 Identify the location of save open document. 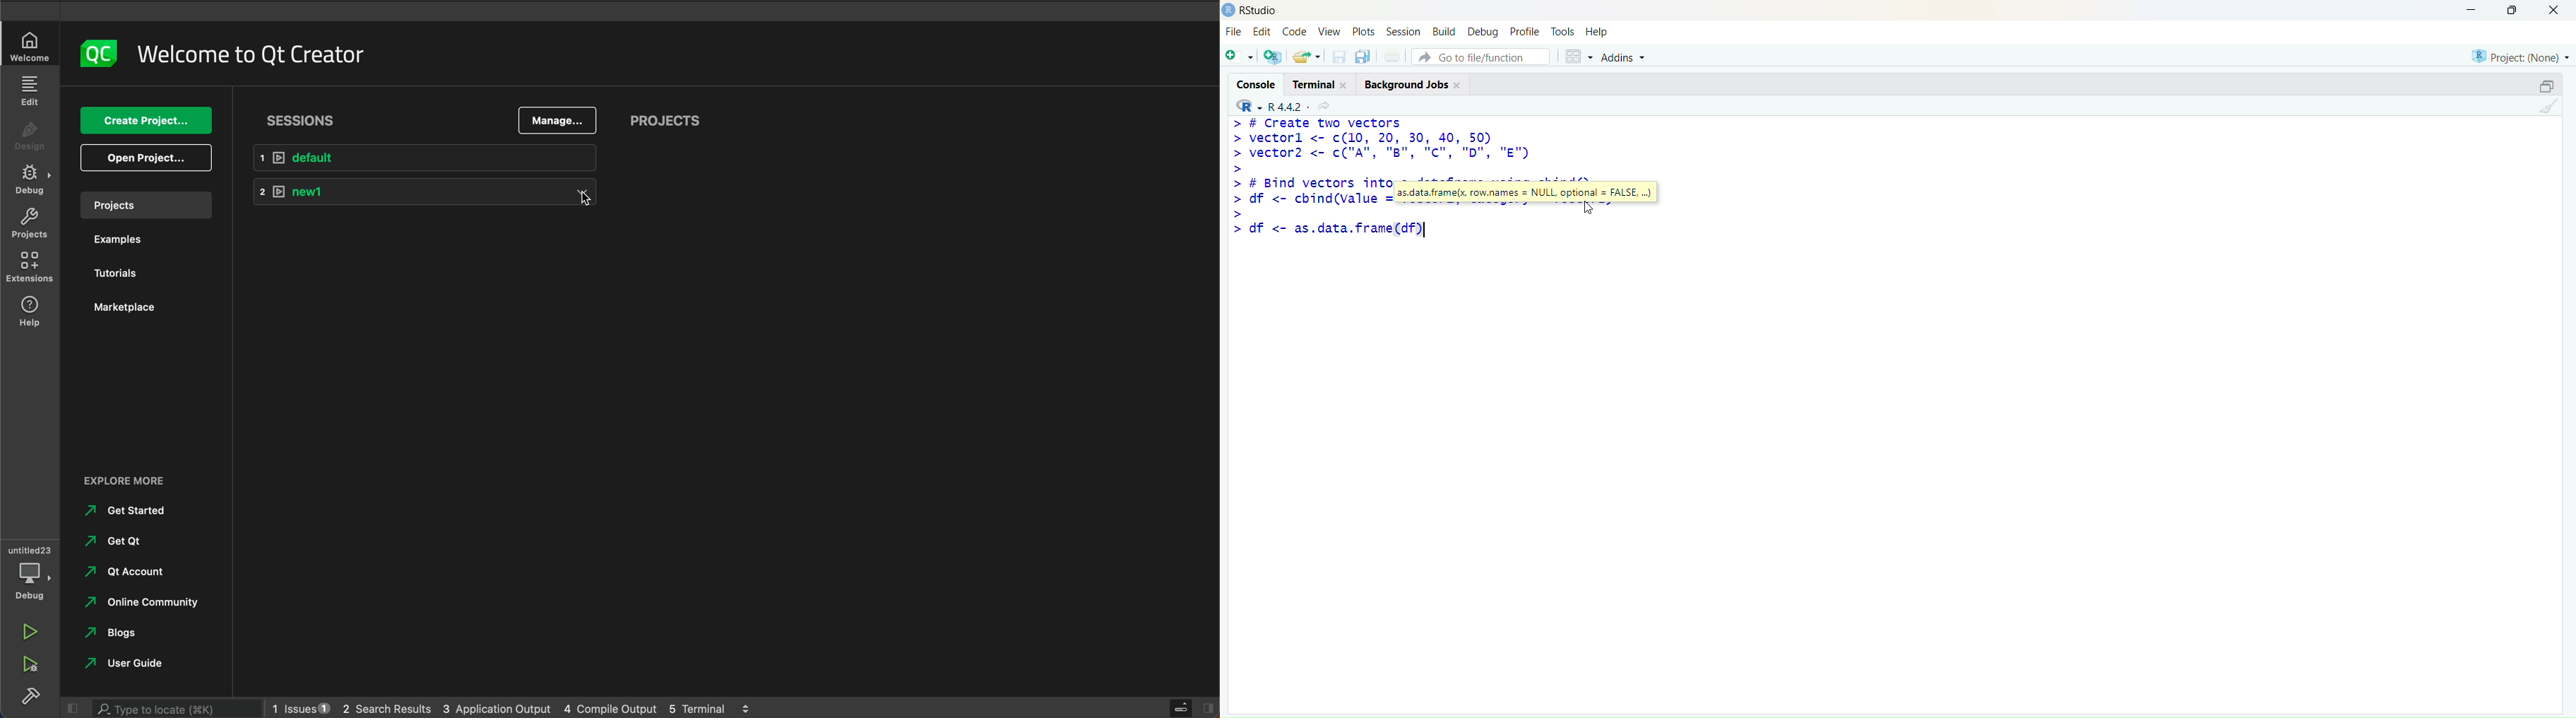
(1339, 58).